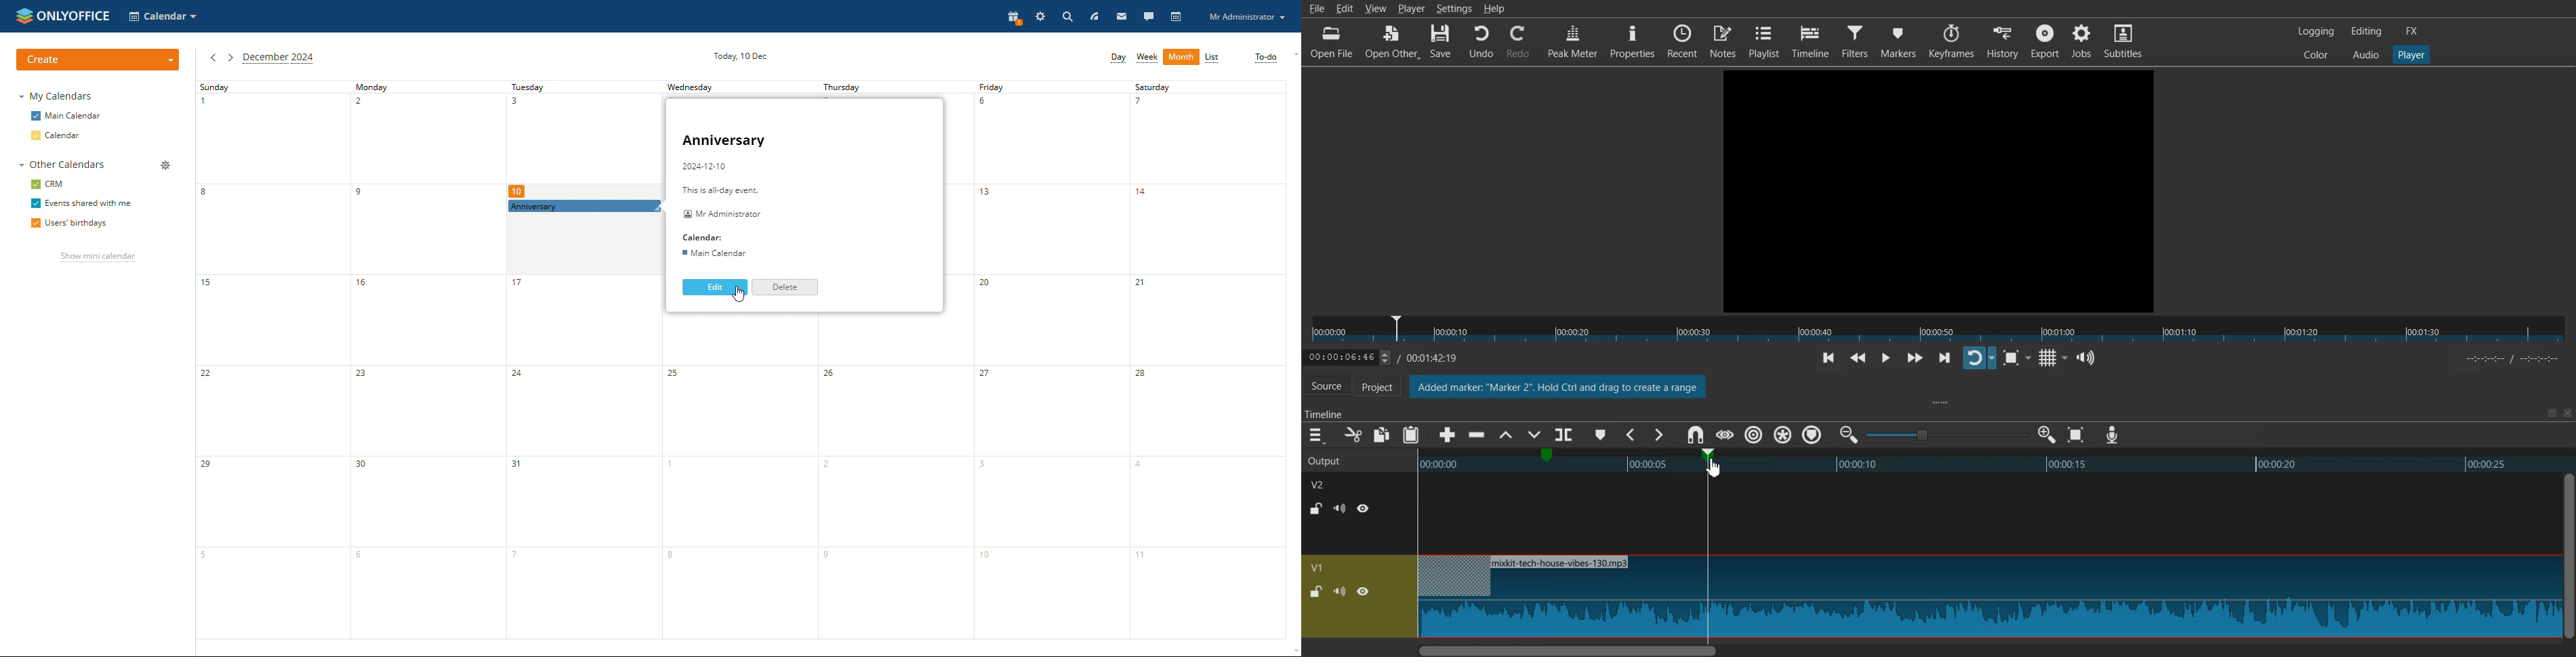  I want to click on Proxy is ON at 540p, so click(1559, 388).